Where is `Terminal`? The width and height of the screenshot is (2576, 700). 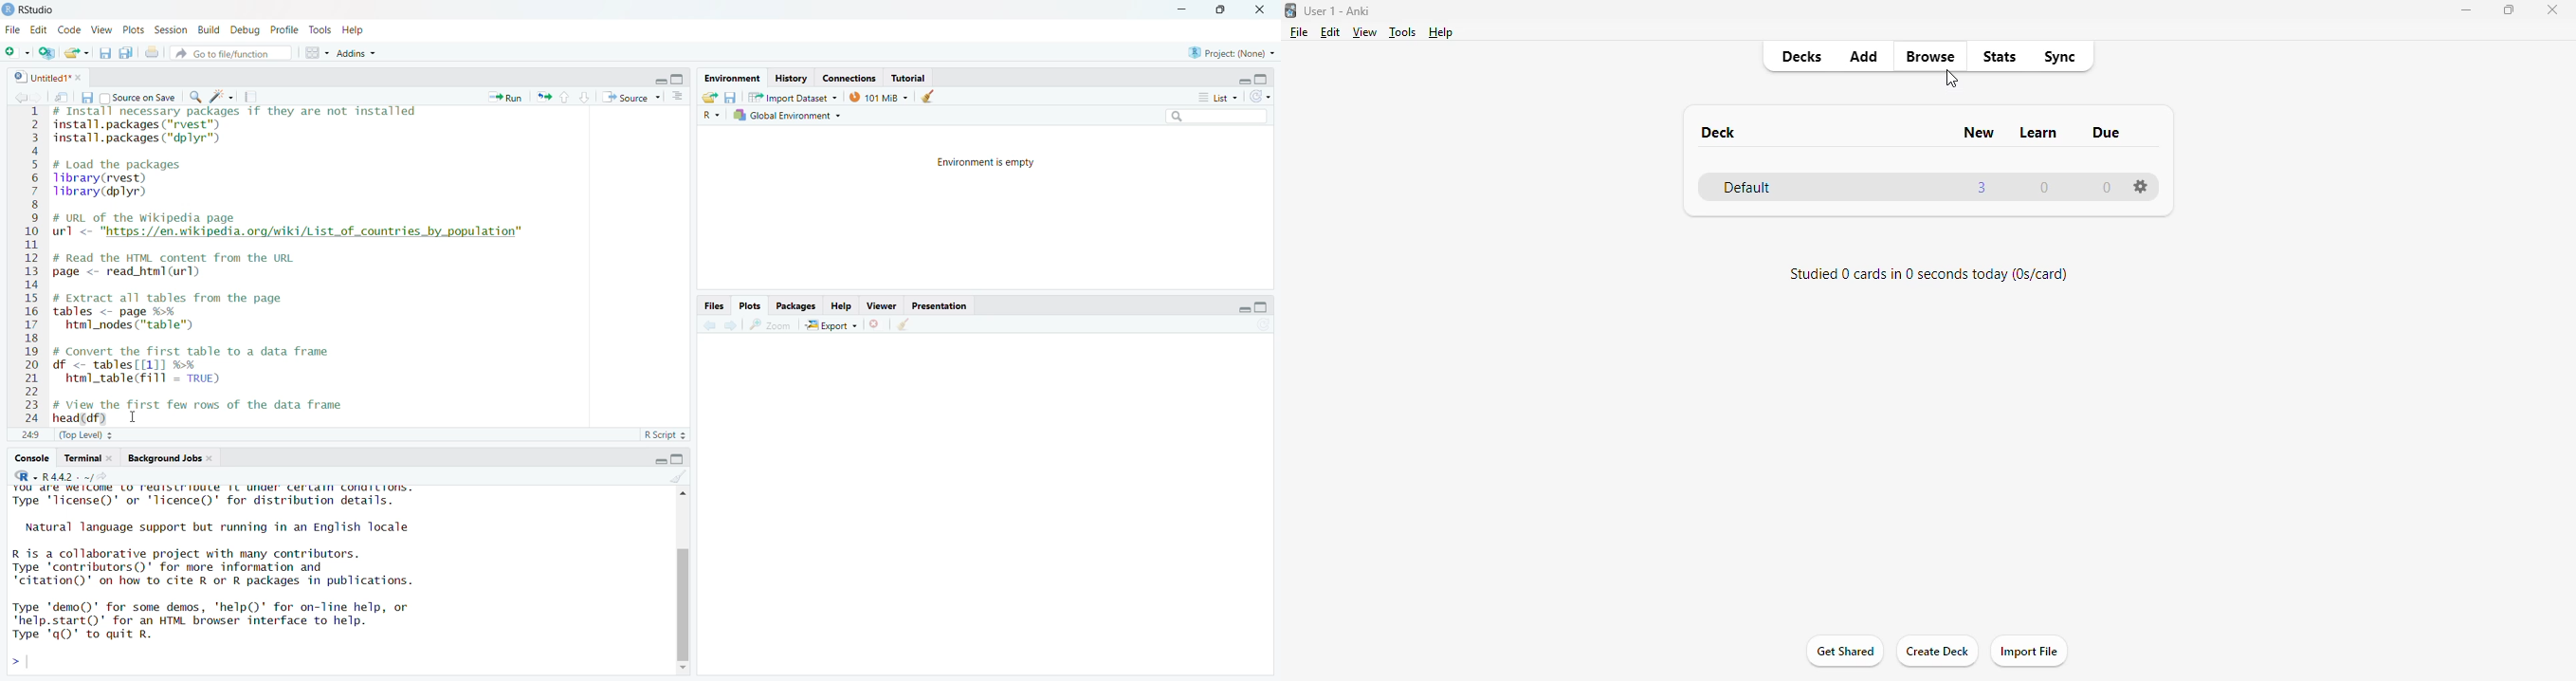 Terminal is located at coordinates (80, 458).